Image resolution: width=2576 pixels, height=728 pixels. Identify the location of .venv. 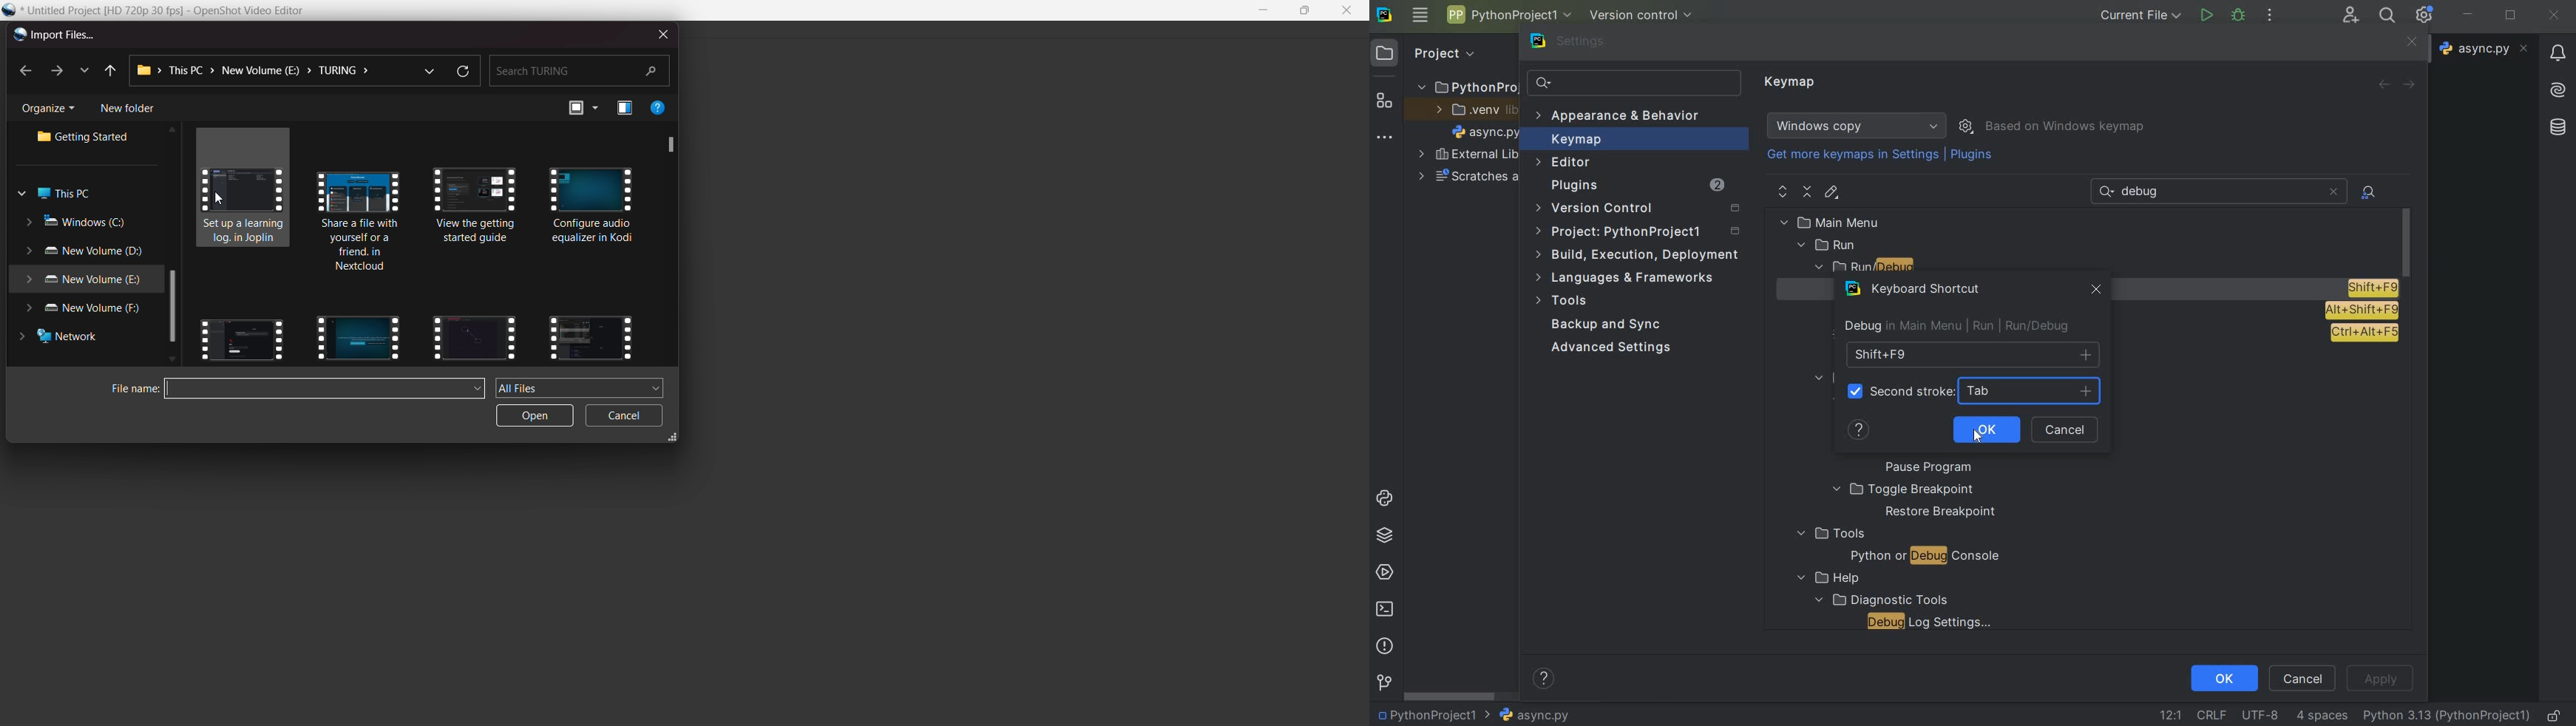
(1476, 111).